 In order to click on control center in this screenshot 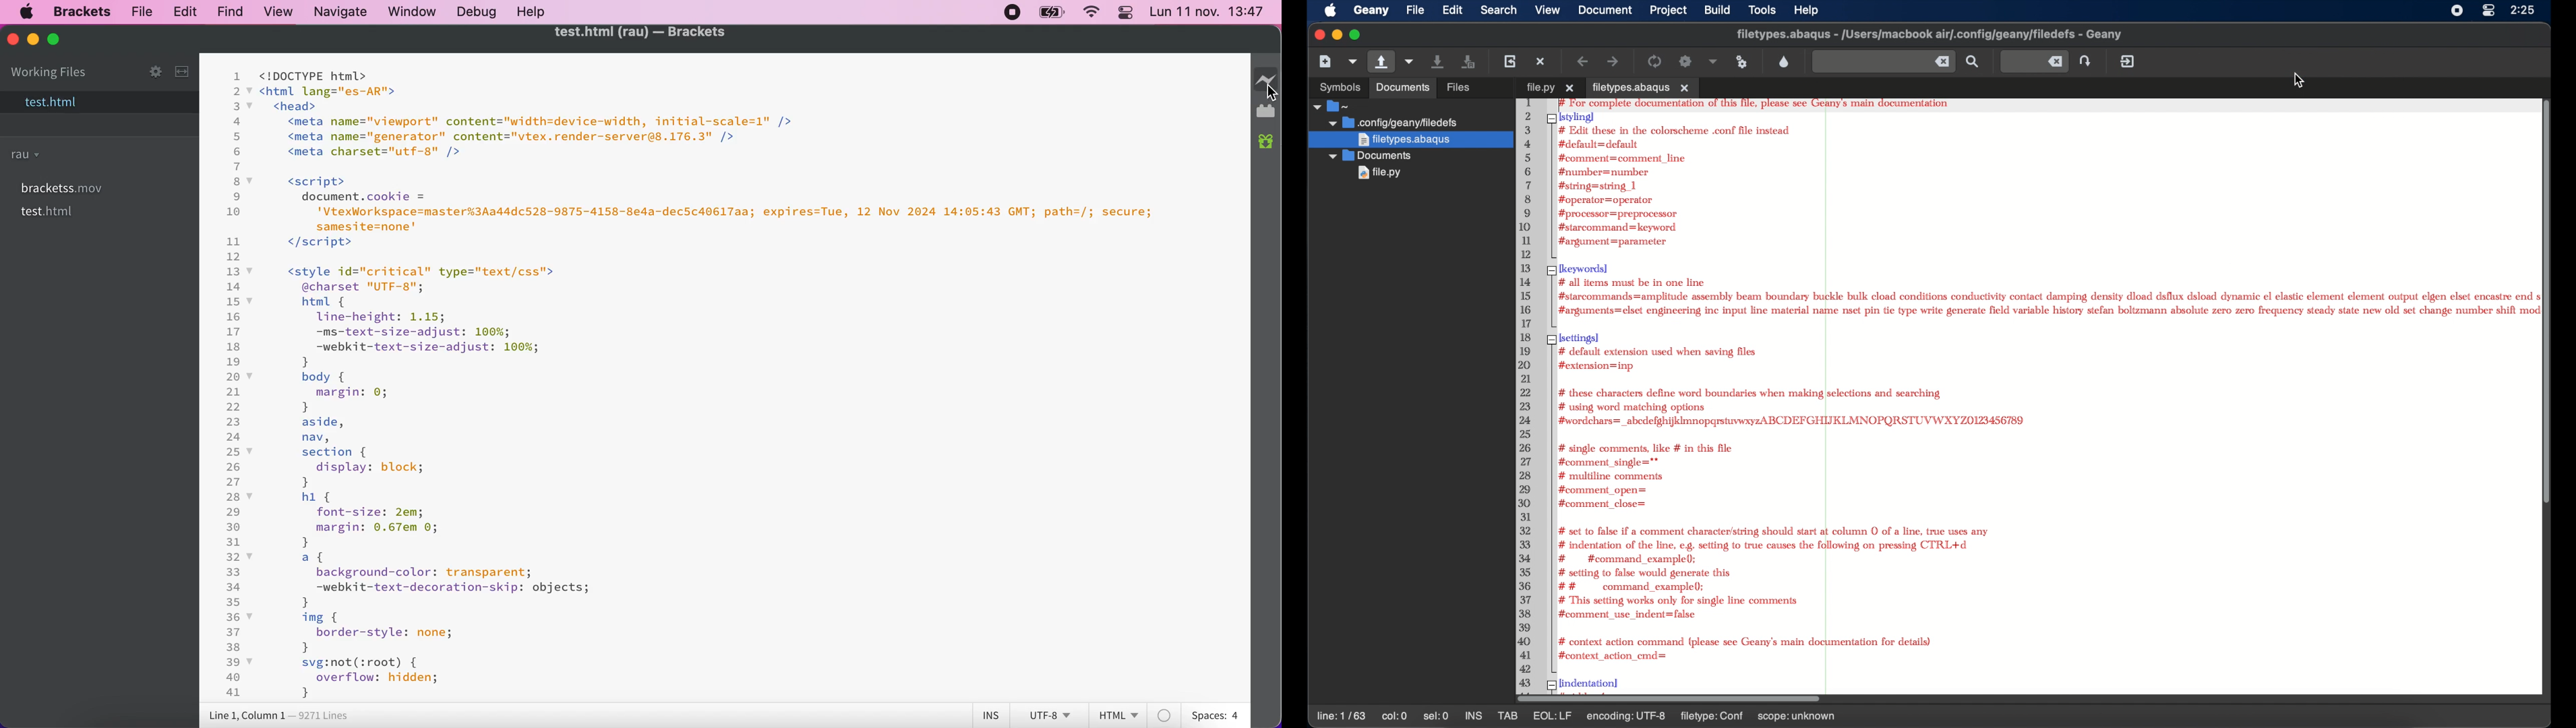, I will do `click(2488, 10)`.